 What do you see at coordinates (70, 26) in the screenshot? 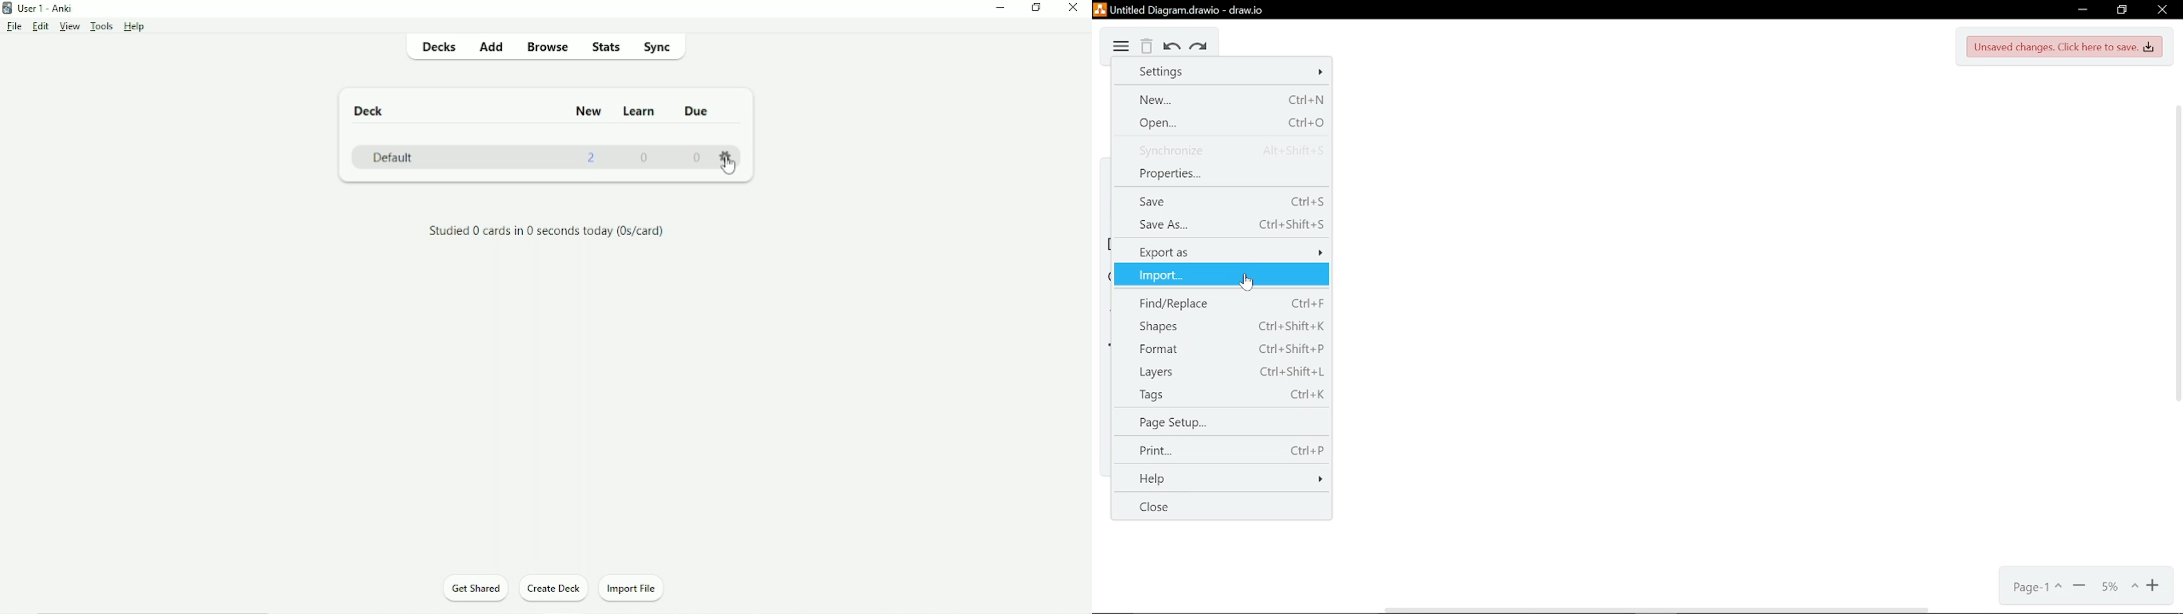
I see `View` at bounding box center [70, 26].